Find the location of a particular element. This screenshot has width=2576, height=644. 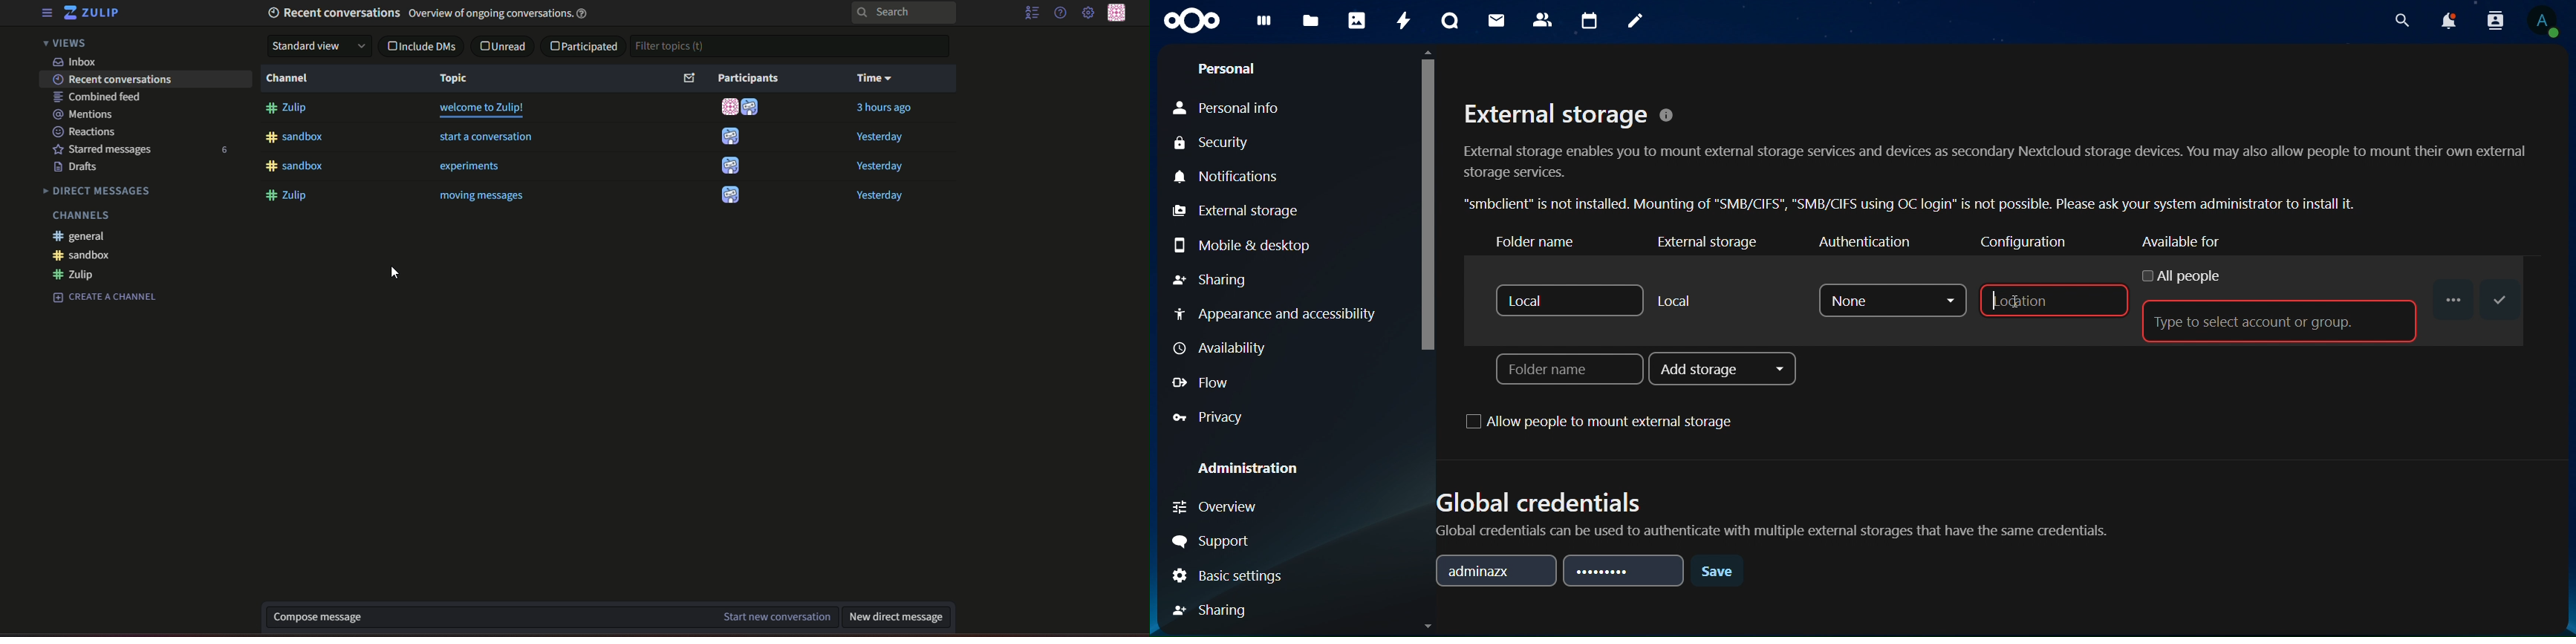

Menu is located at coordinates (47, 14).